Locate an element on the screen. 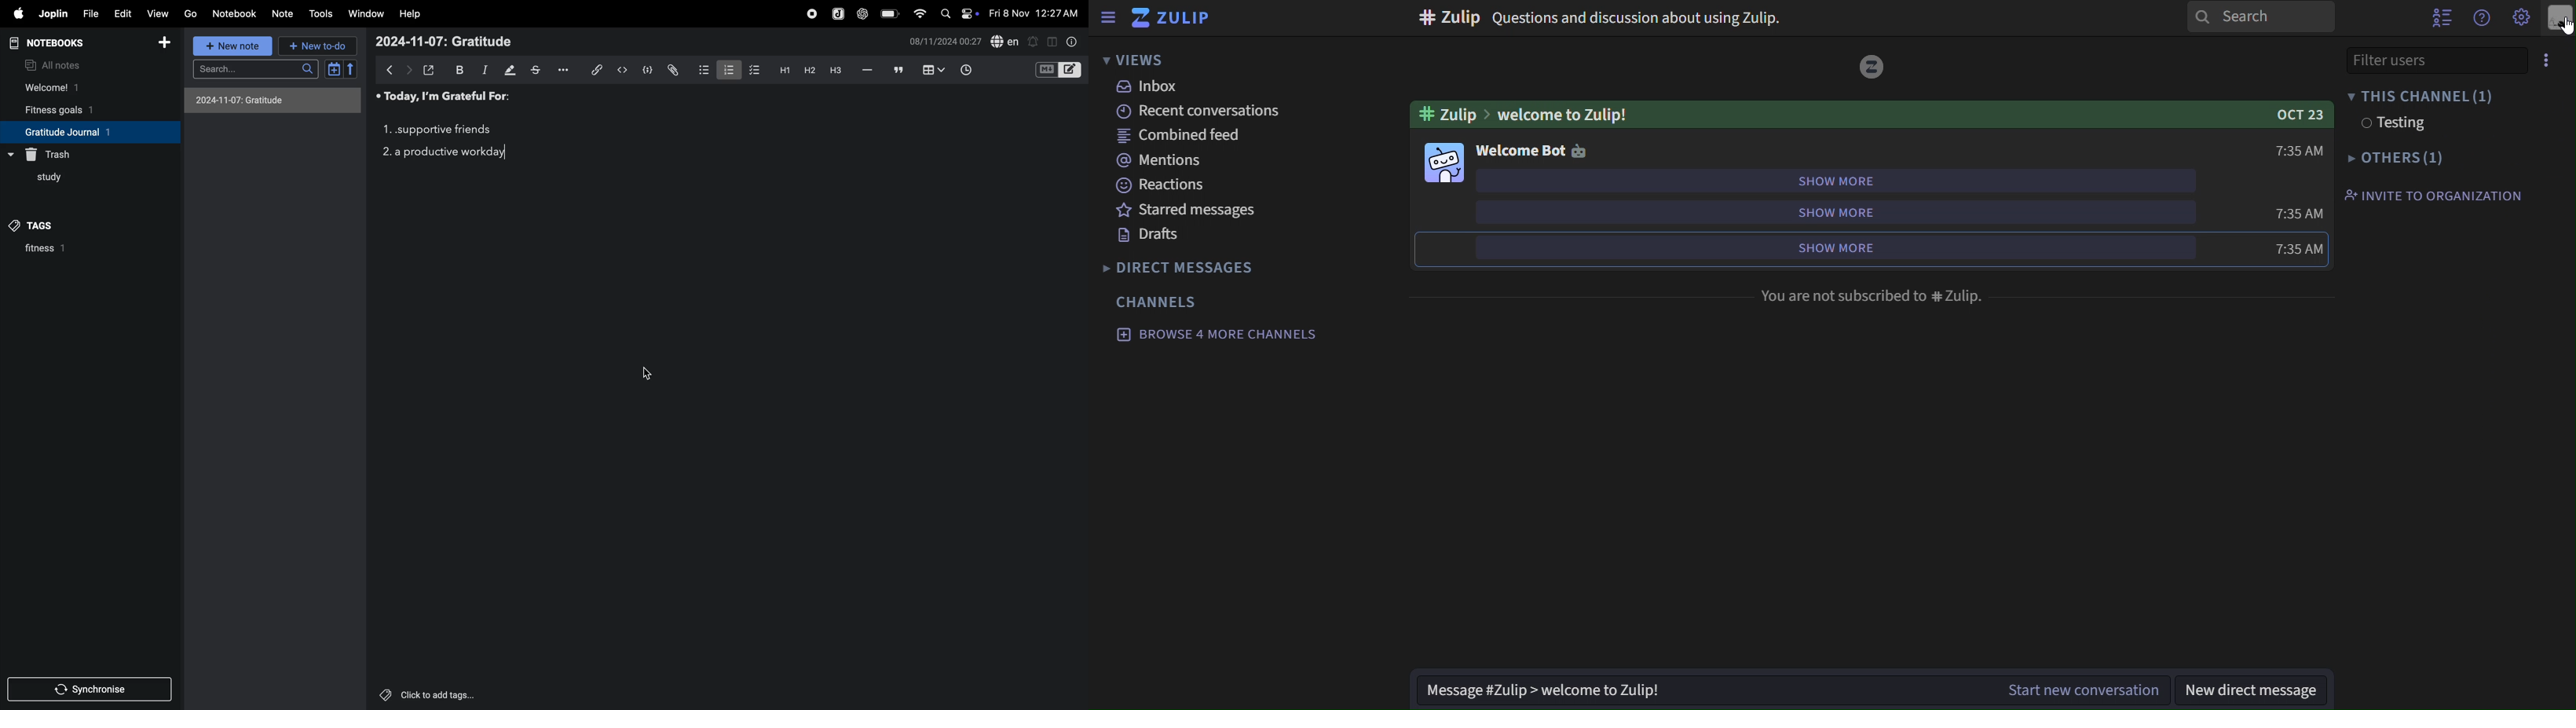 This screenshot has height=728, width=2576. 7:35 am  is located at coordinates (2300, 214).